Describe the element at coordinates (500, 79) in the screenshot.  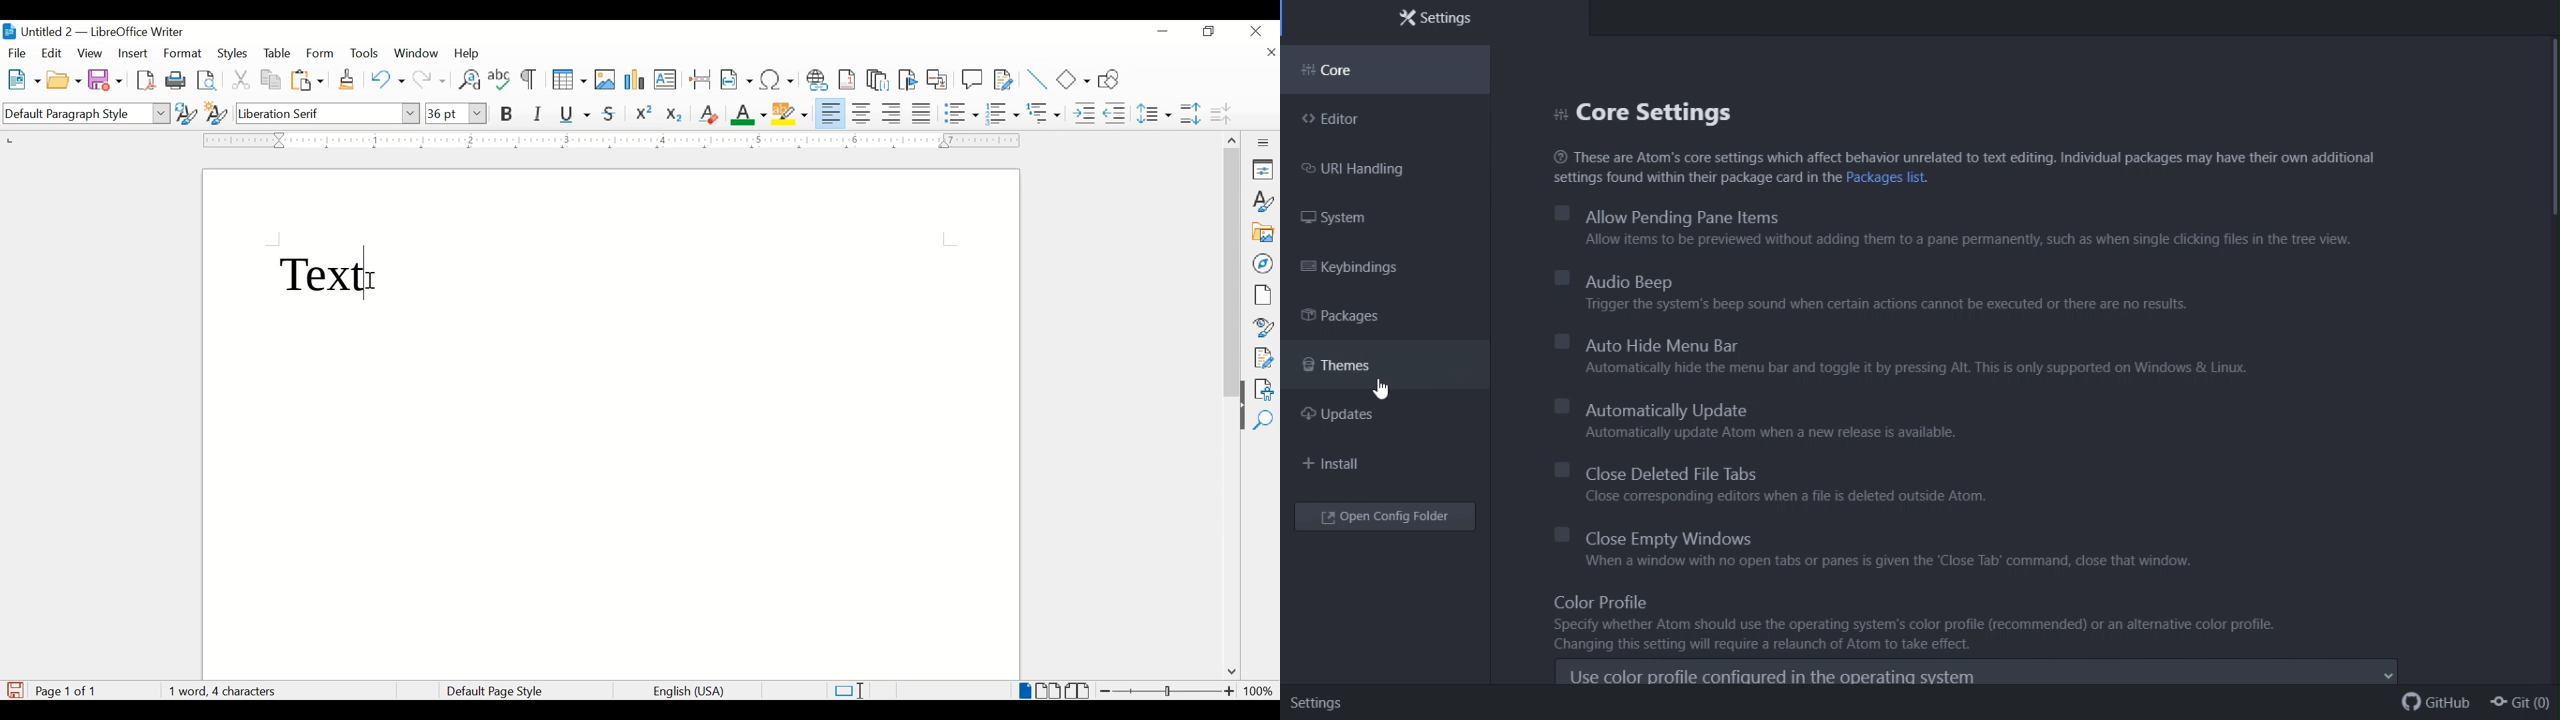
I see `check spelling` at that location.